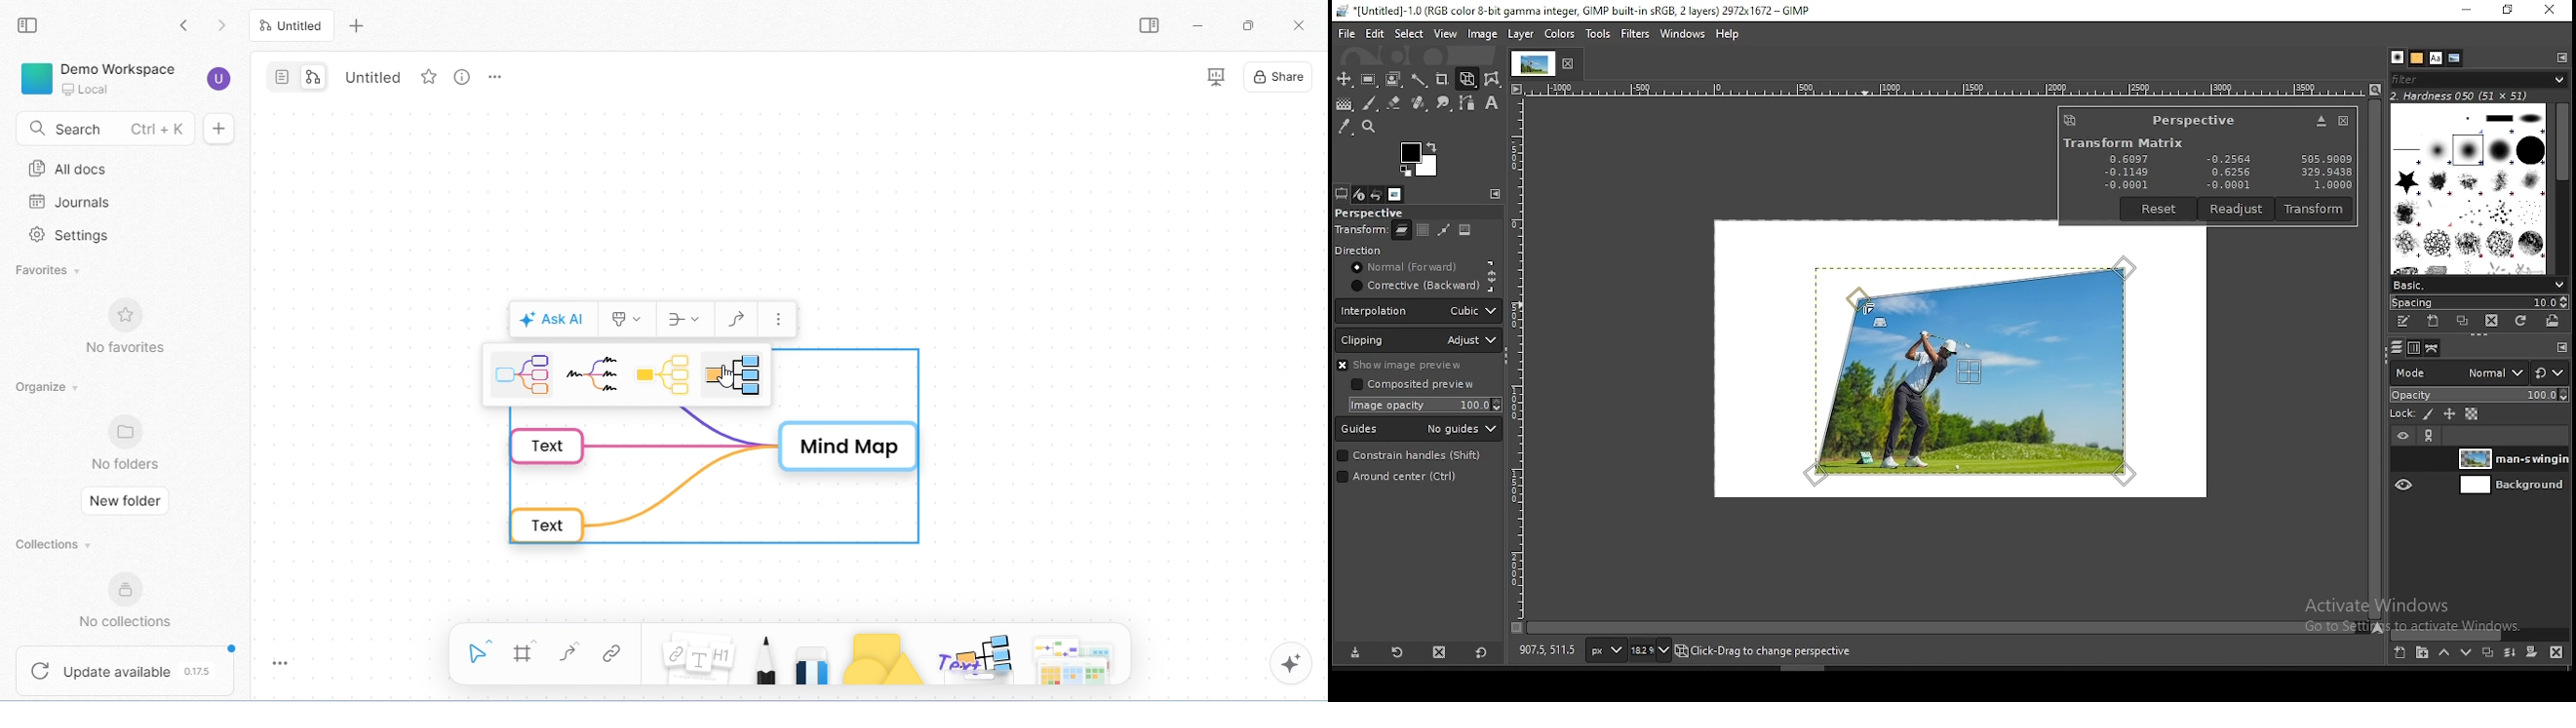 This screenshot has height=728, width=2576. Describe the element at coordinates (2327, 173) in the screenshot. I see `329.9438` at that location.